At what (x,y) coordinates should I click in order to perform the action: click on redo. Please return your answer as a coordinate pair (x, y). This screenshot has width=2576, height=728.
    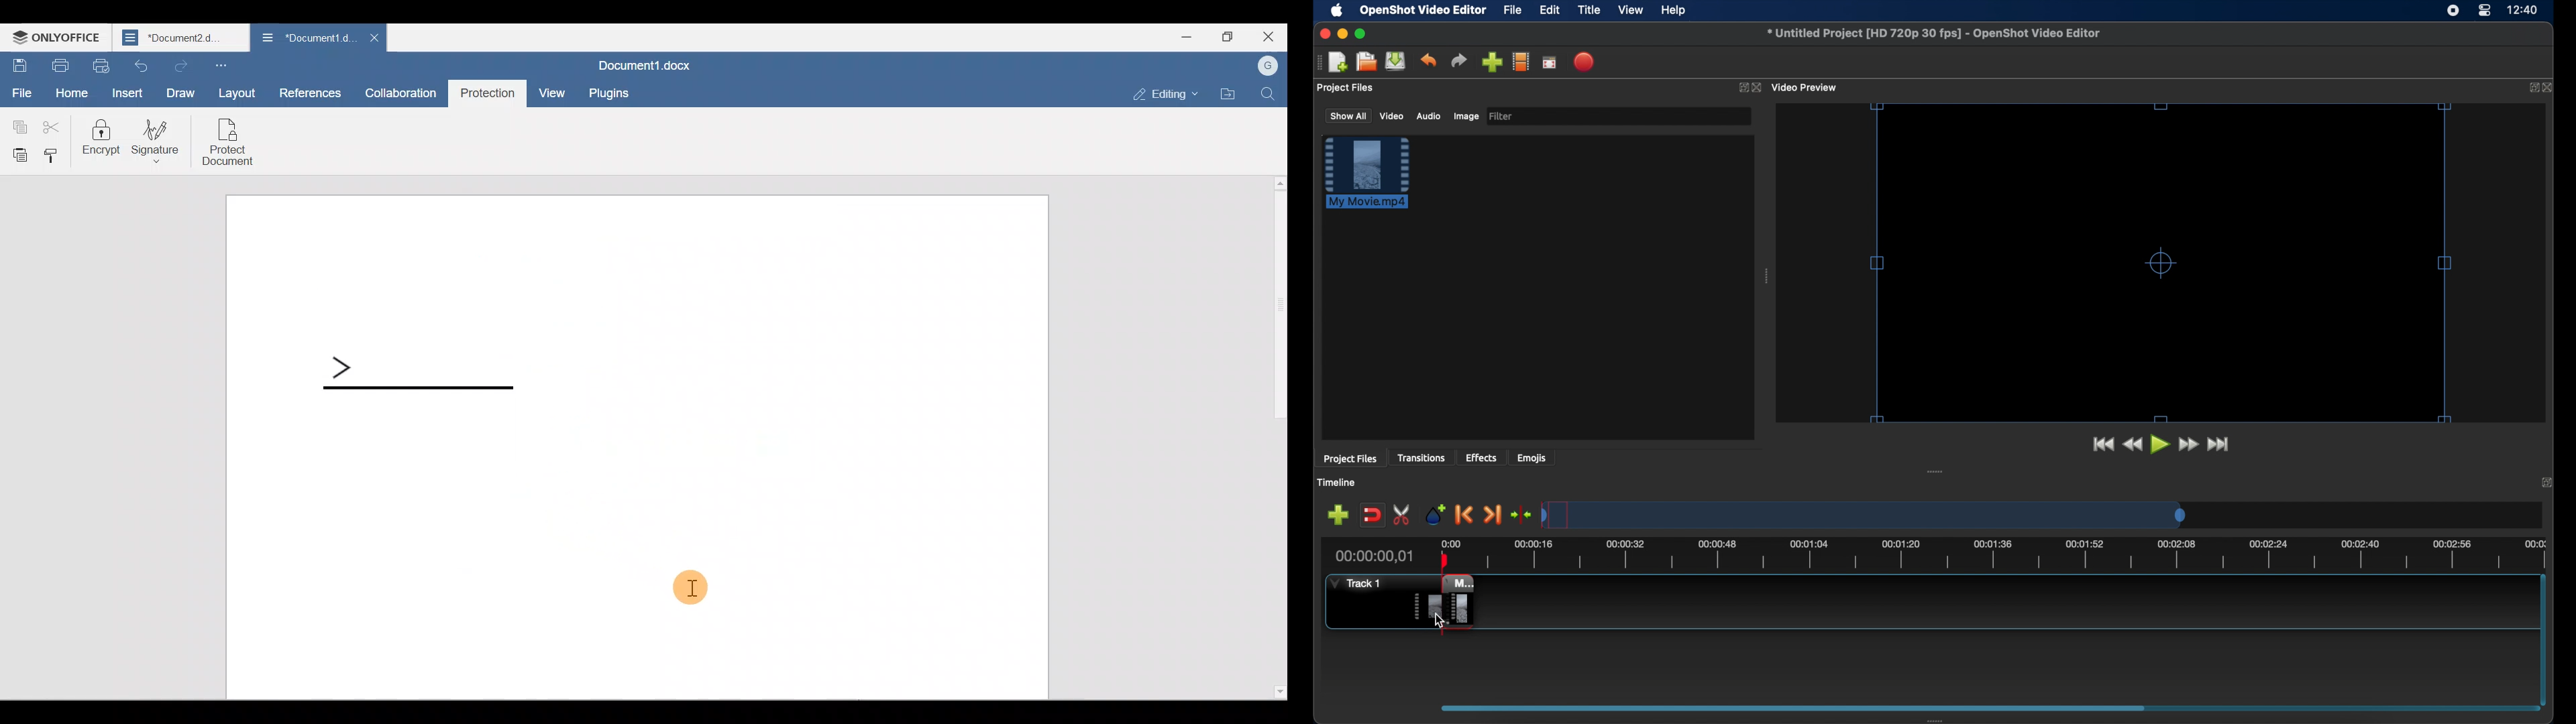
    Looking at the image, I should click on (1459, 61).